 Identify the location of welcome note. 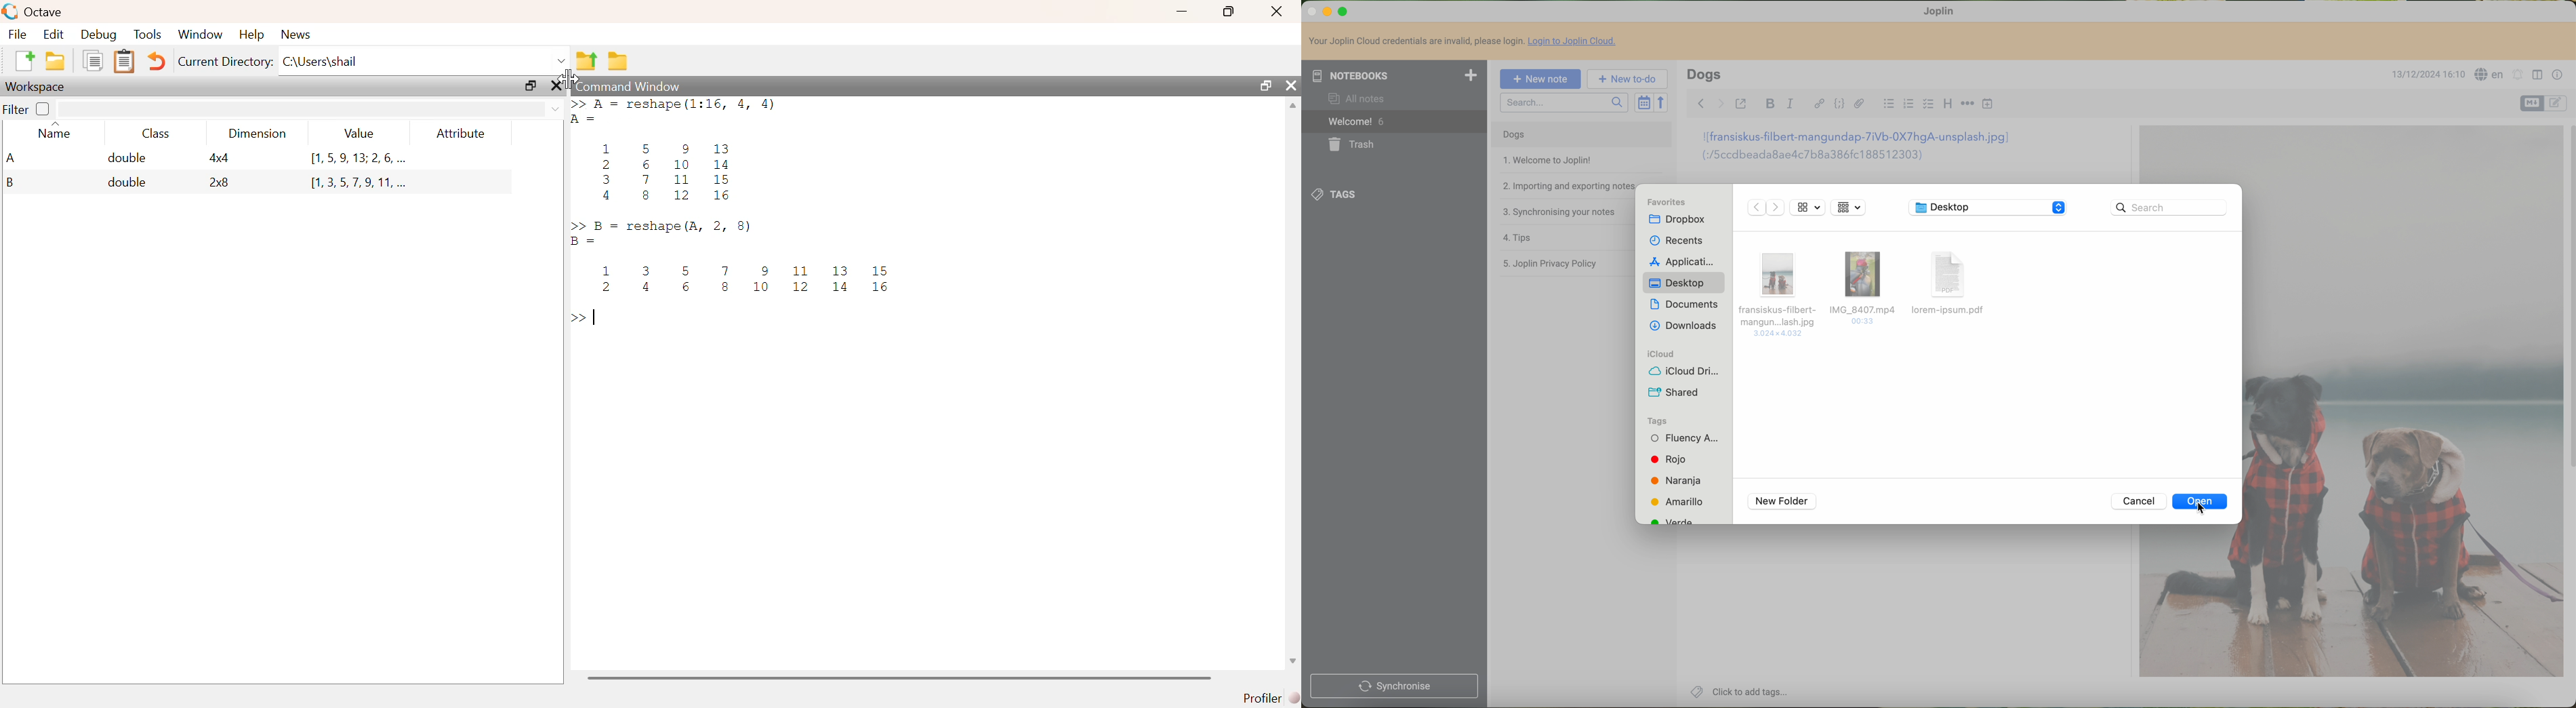
(1547, 161).